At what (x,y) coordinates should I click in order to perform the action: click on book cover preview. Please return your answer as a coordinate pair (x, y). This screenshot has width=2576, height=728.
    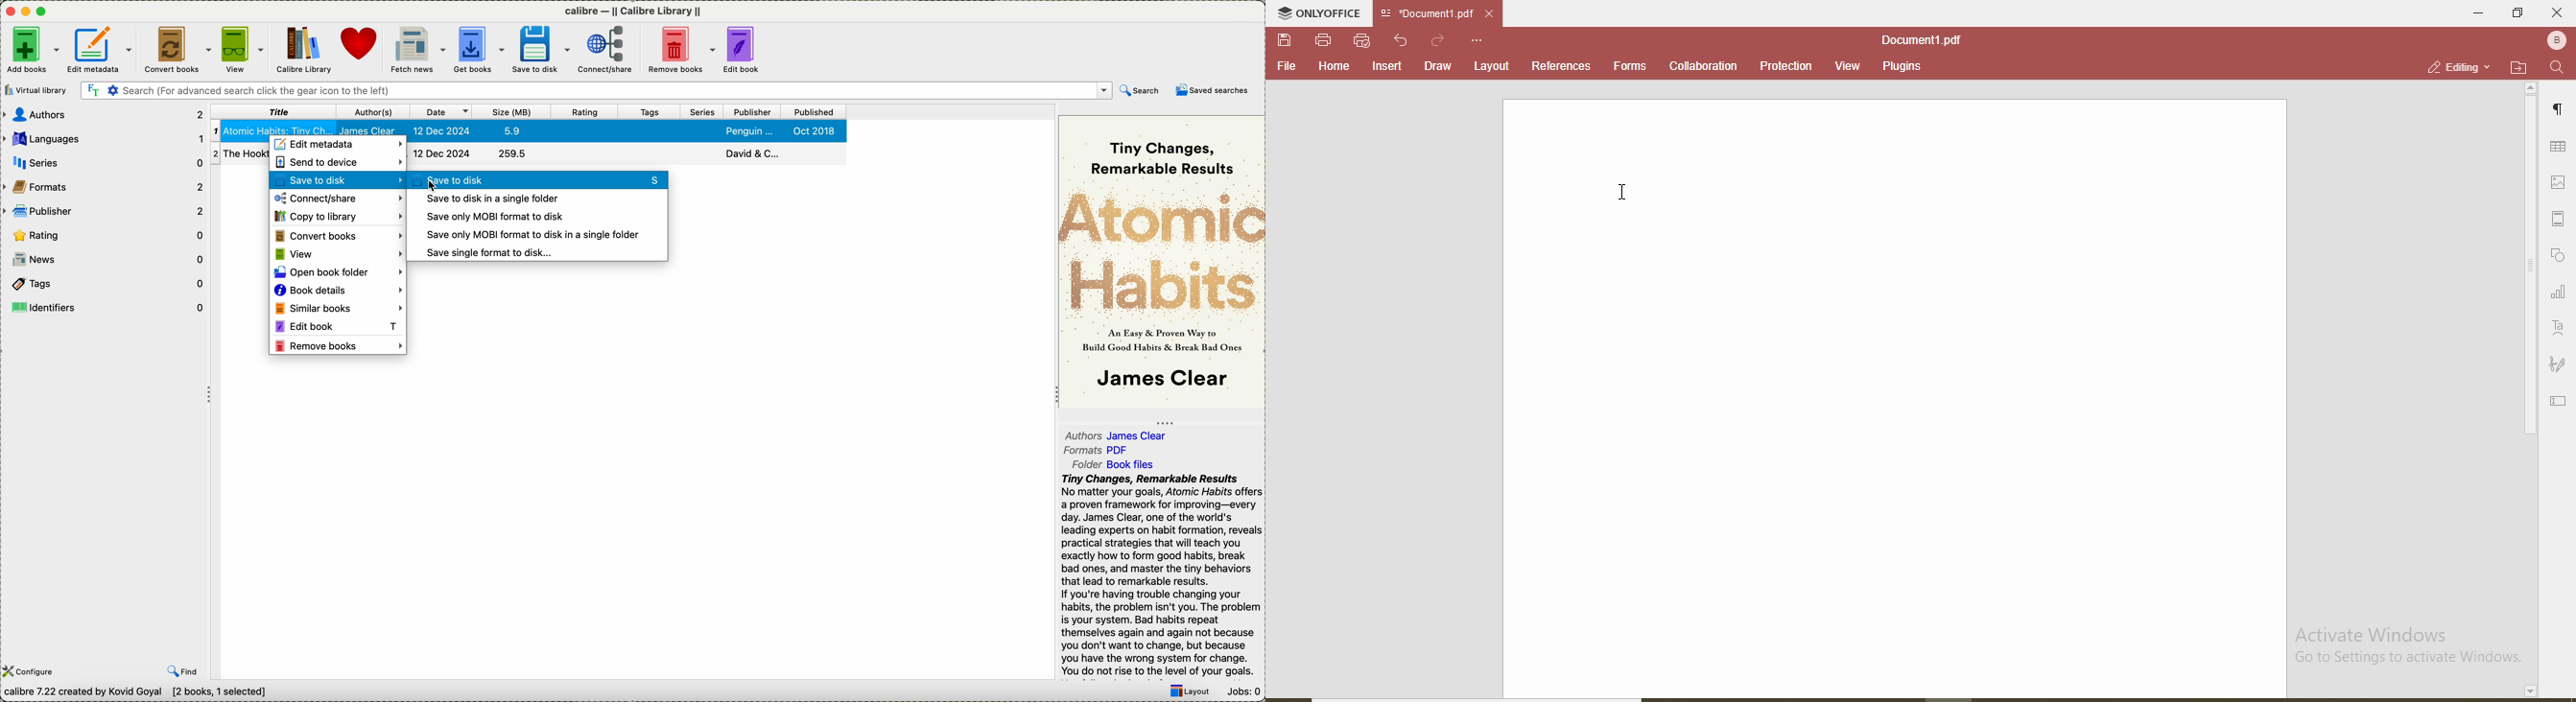
    Looking at the image, I should click on (1162, 261).